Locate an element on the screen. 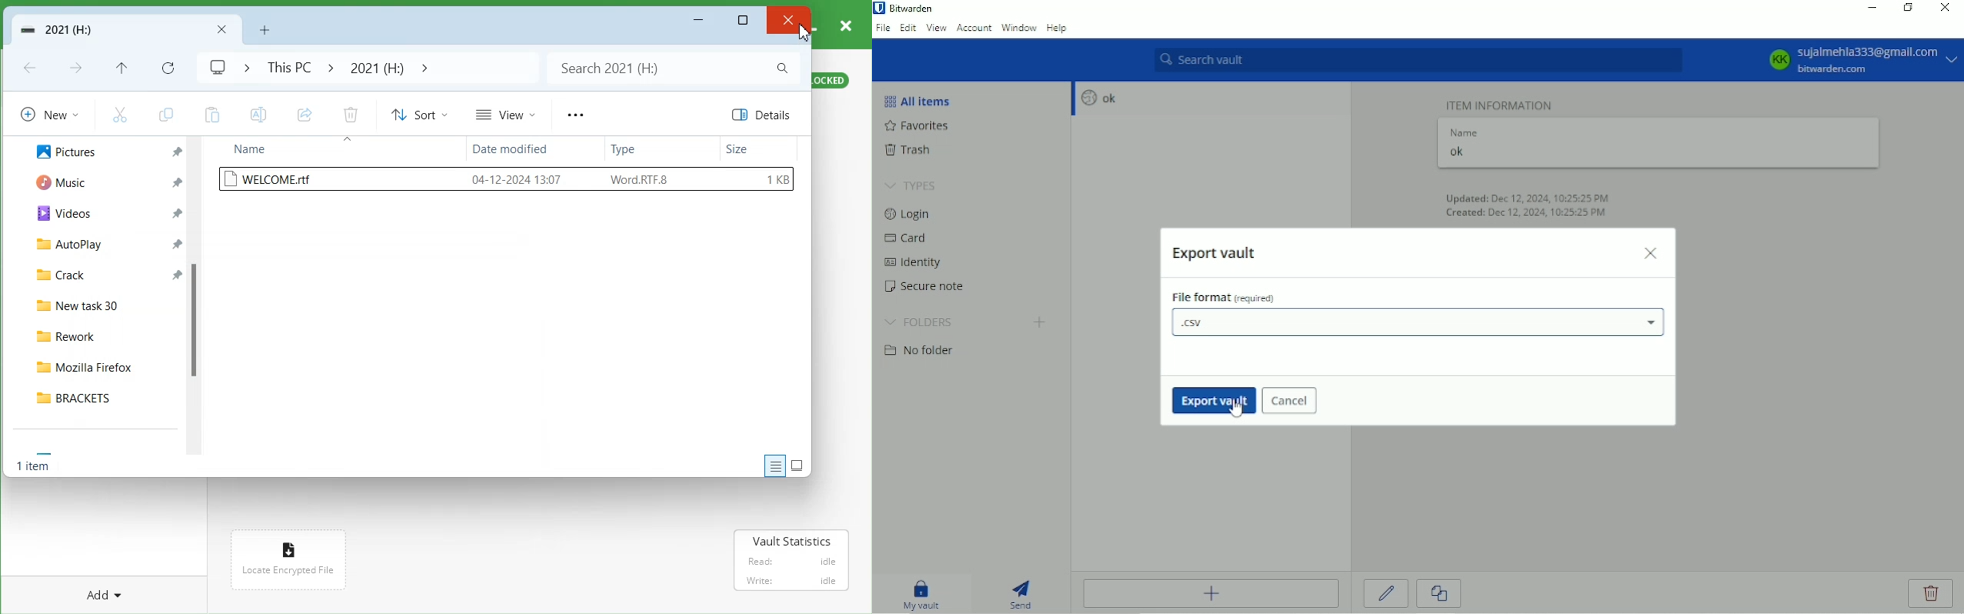  No folder is located at coordinates (924, 352).